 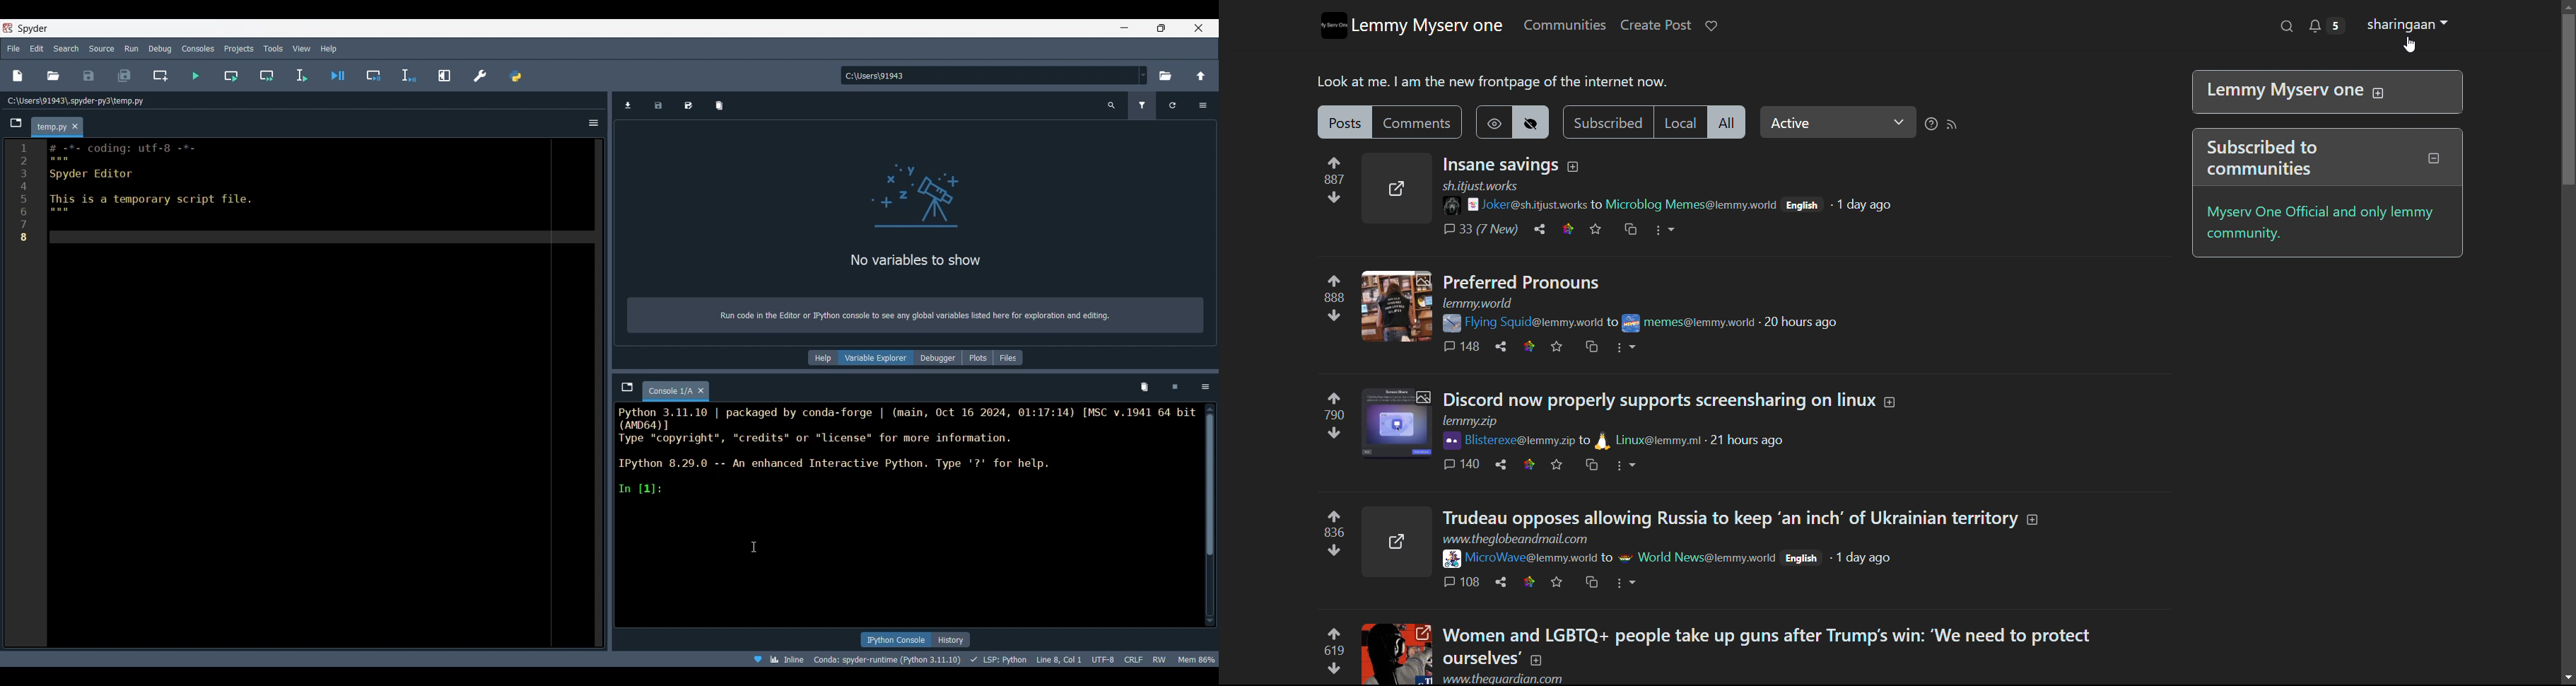 I want to click on Debug menu, so click(x=160, y=48).